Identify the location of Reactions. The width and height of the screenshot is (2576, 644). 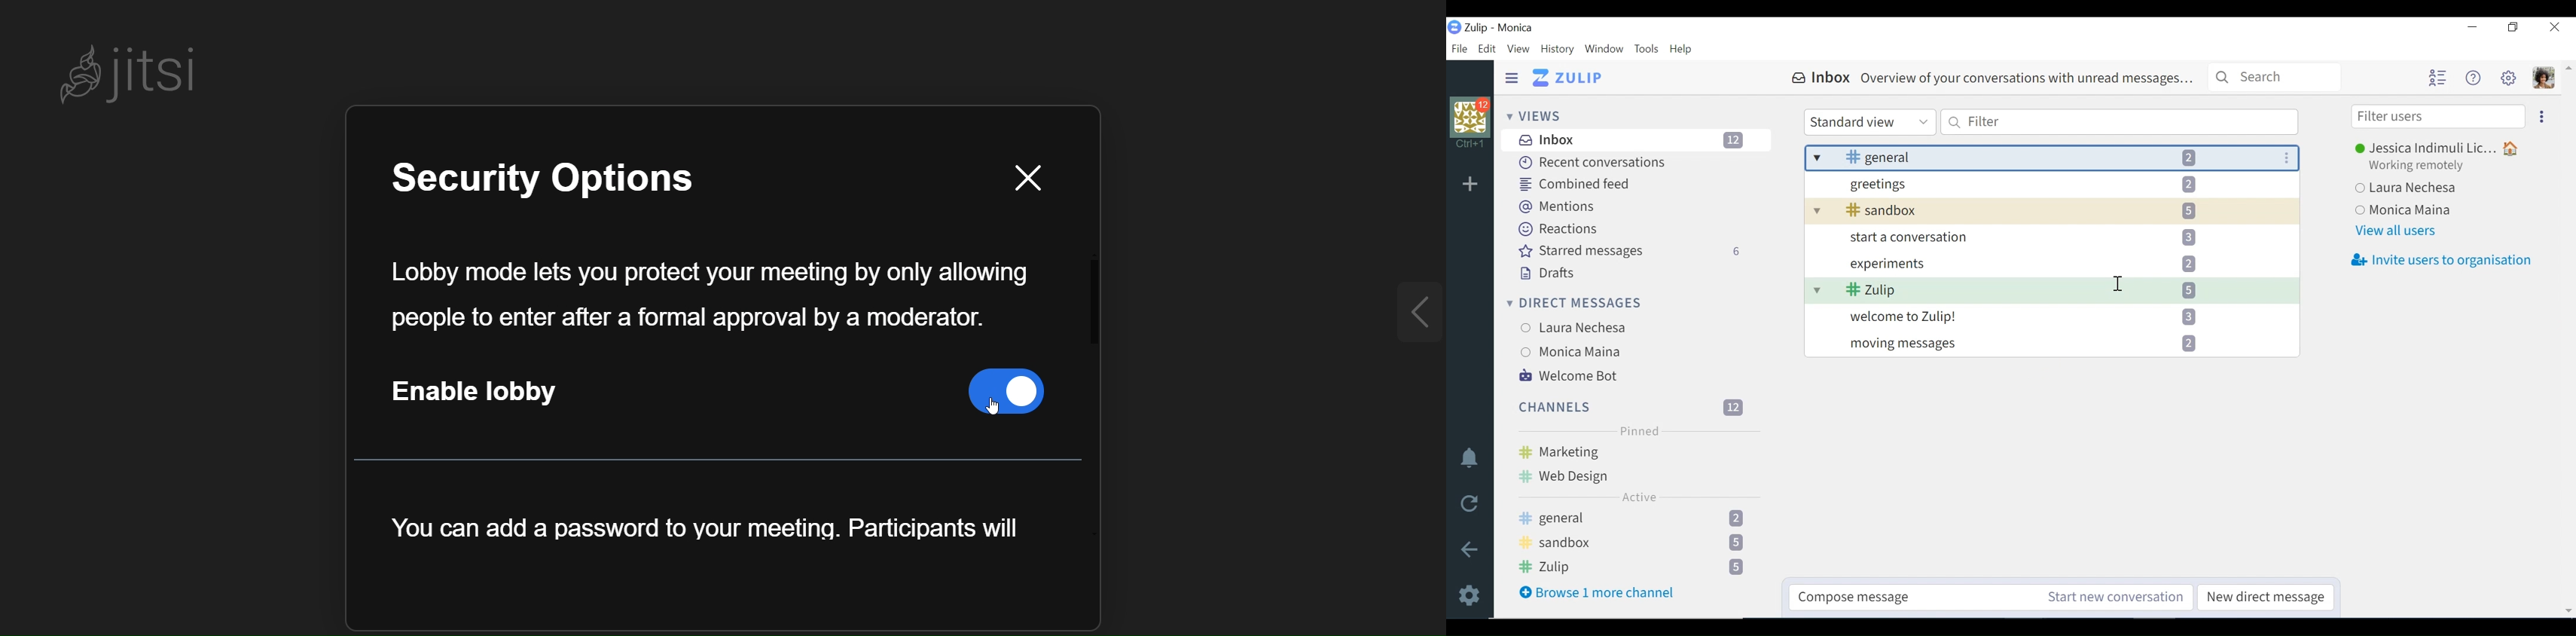
(1566, 230).